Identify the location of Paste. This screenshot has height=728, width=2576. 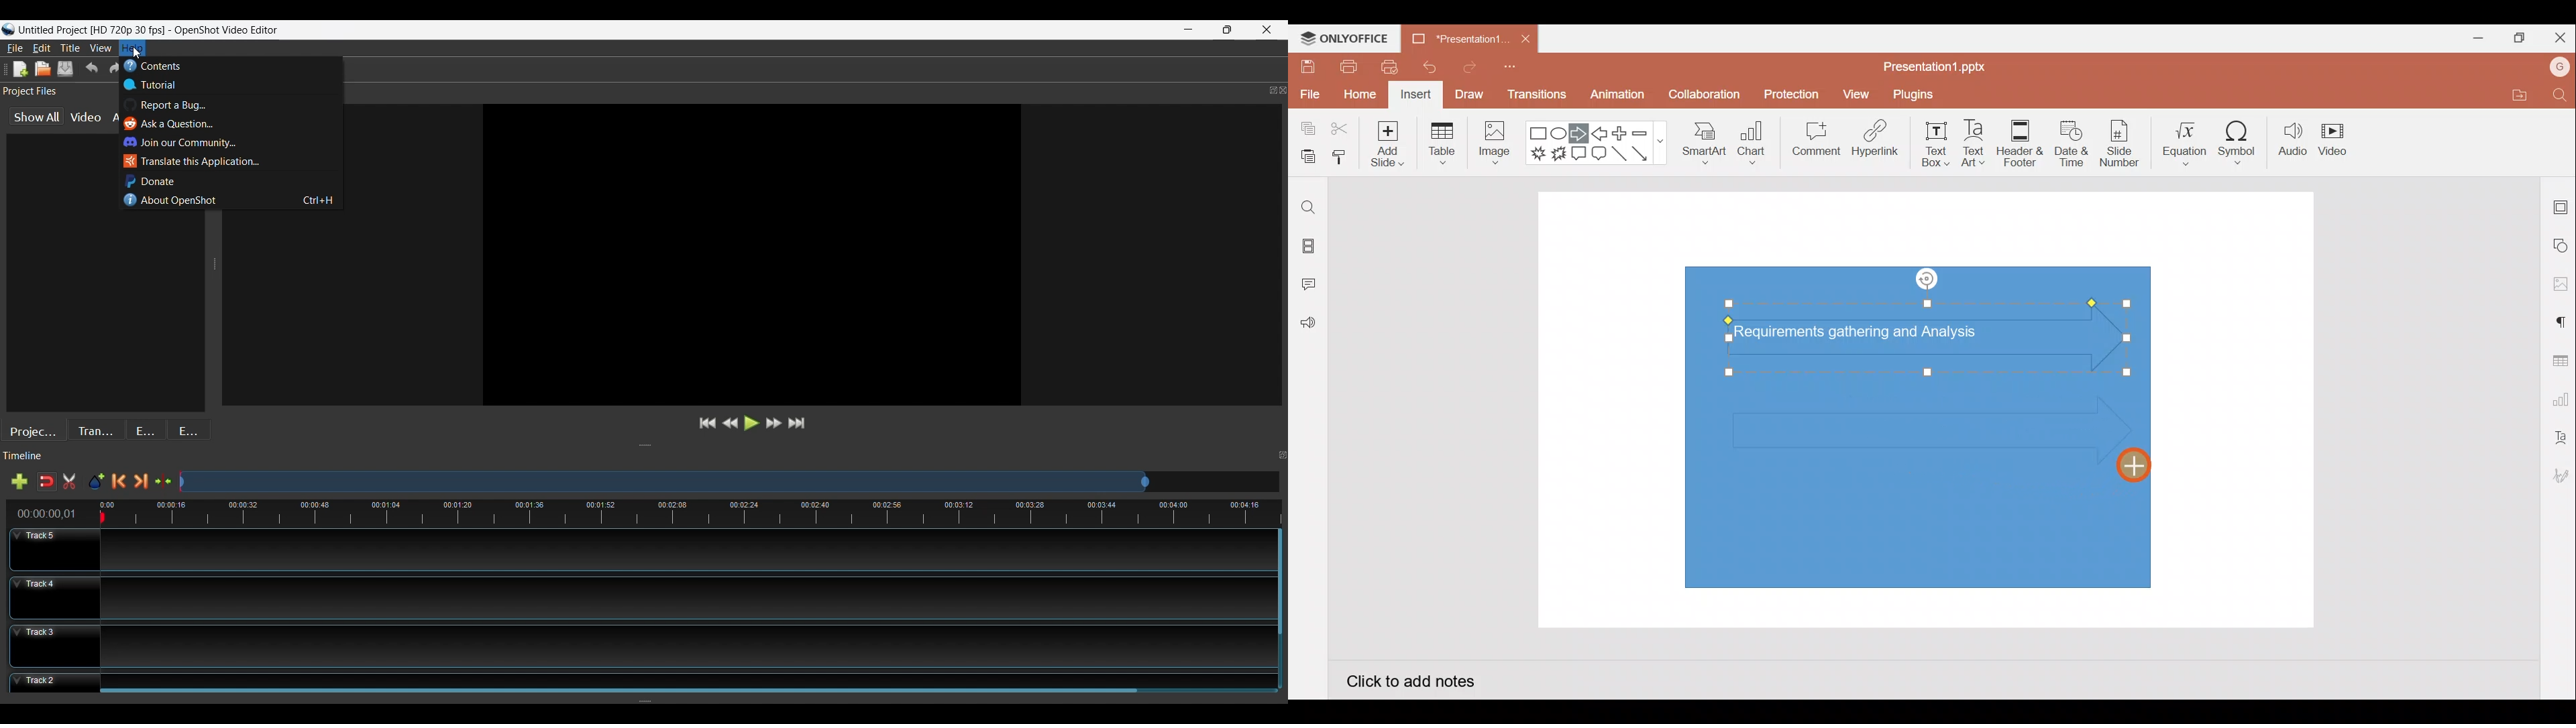
(1305, 158).